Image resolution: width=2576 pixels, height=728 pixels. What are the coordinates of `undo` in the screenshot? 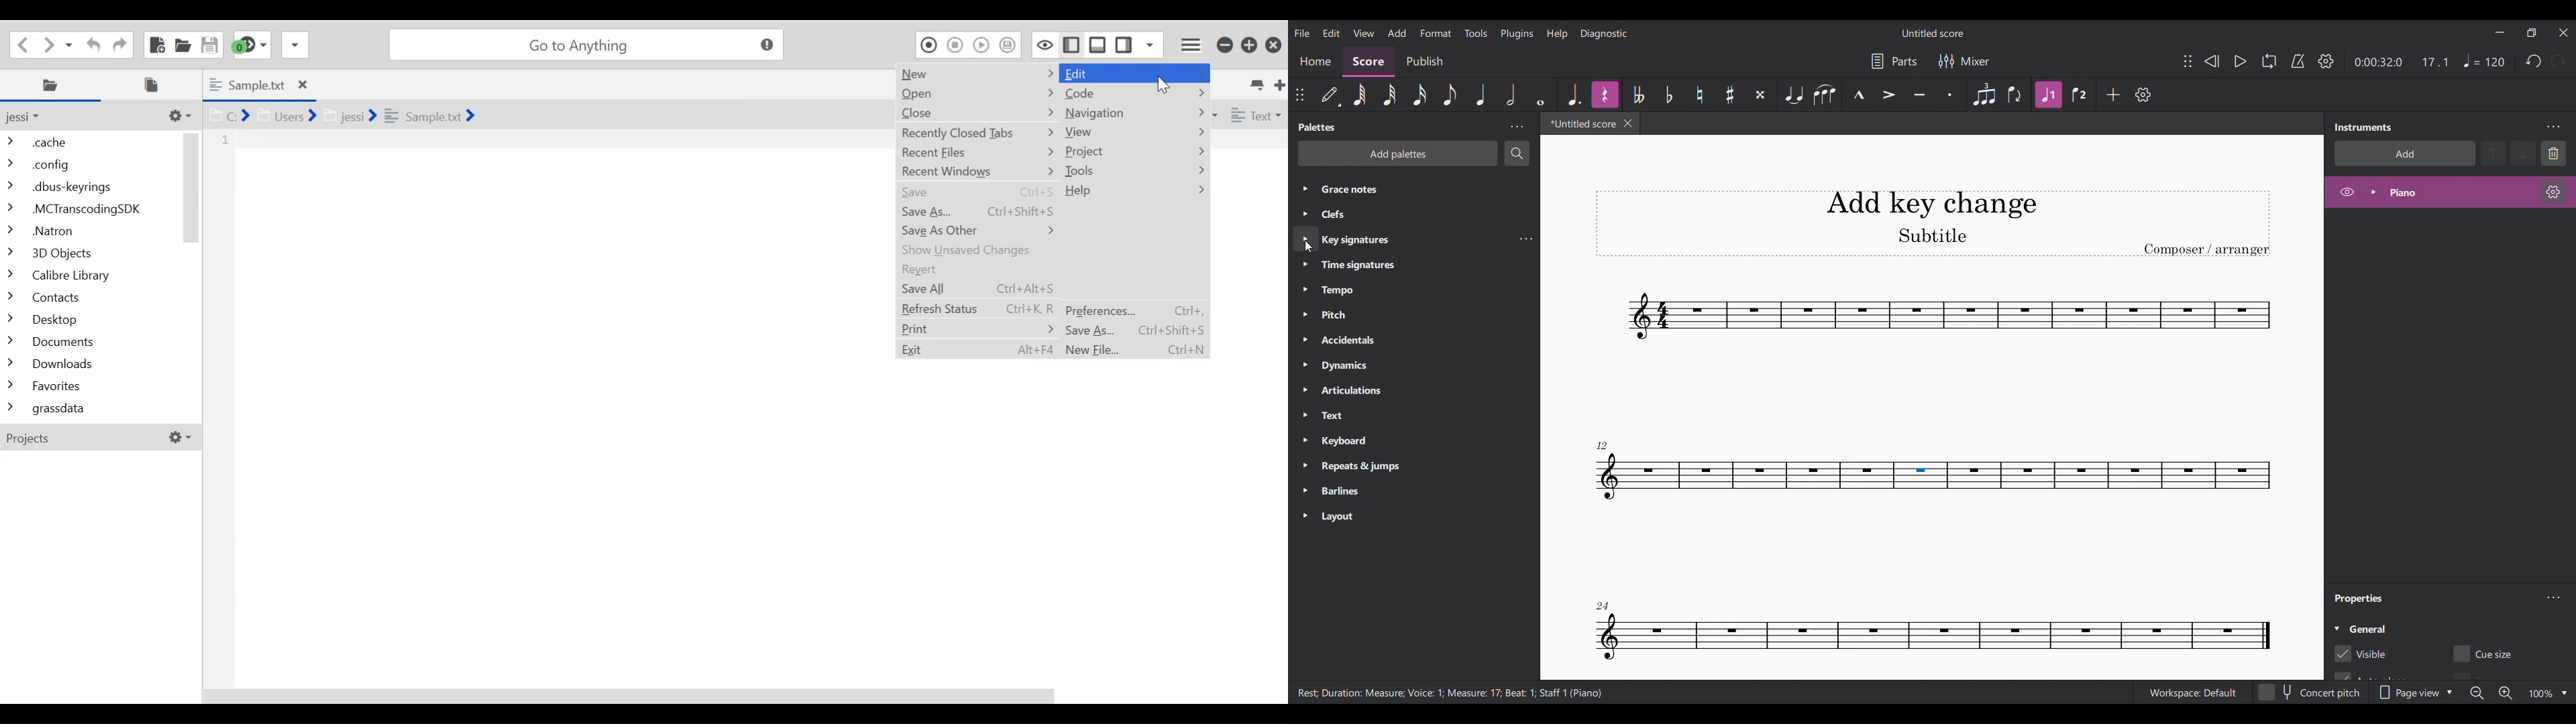 It's located at (91, 44).